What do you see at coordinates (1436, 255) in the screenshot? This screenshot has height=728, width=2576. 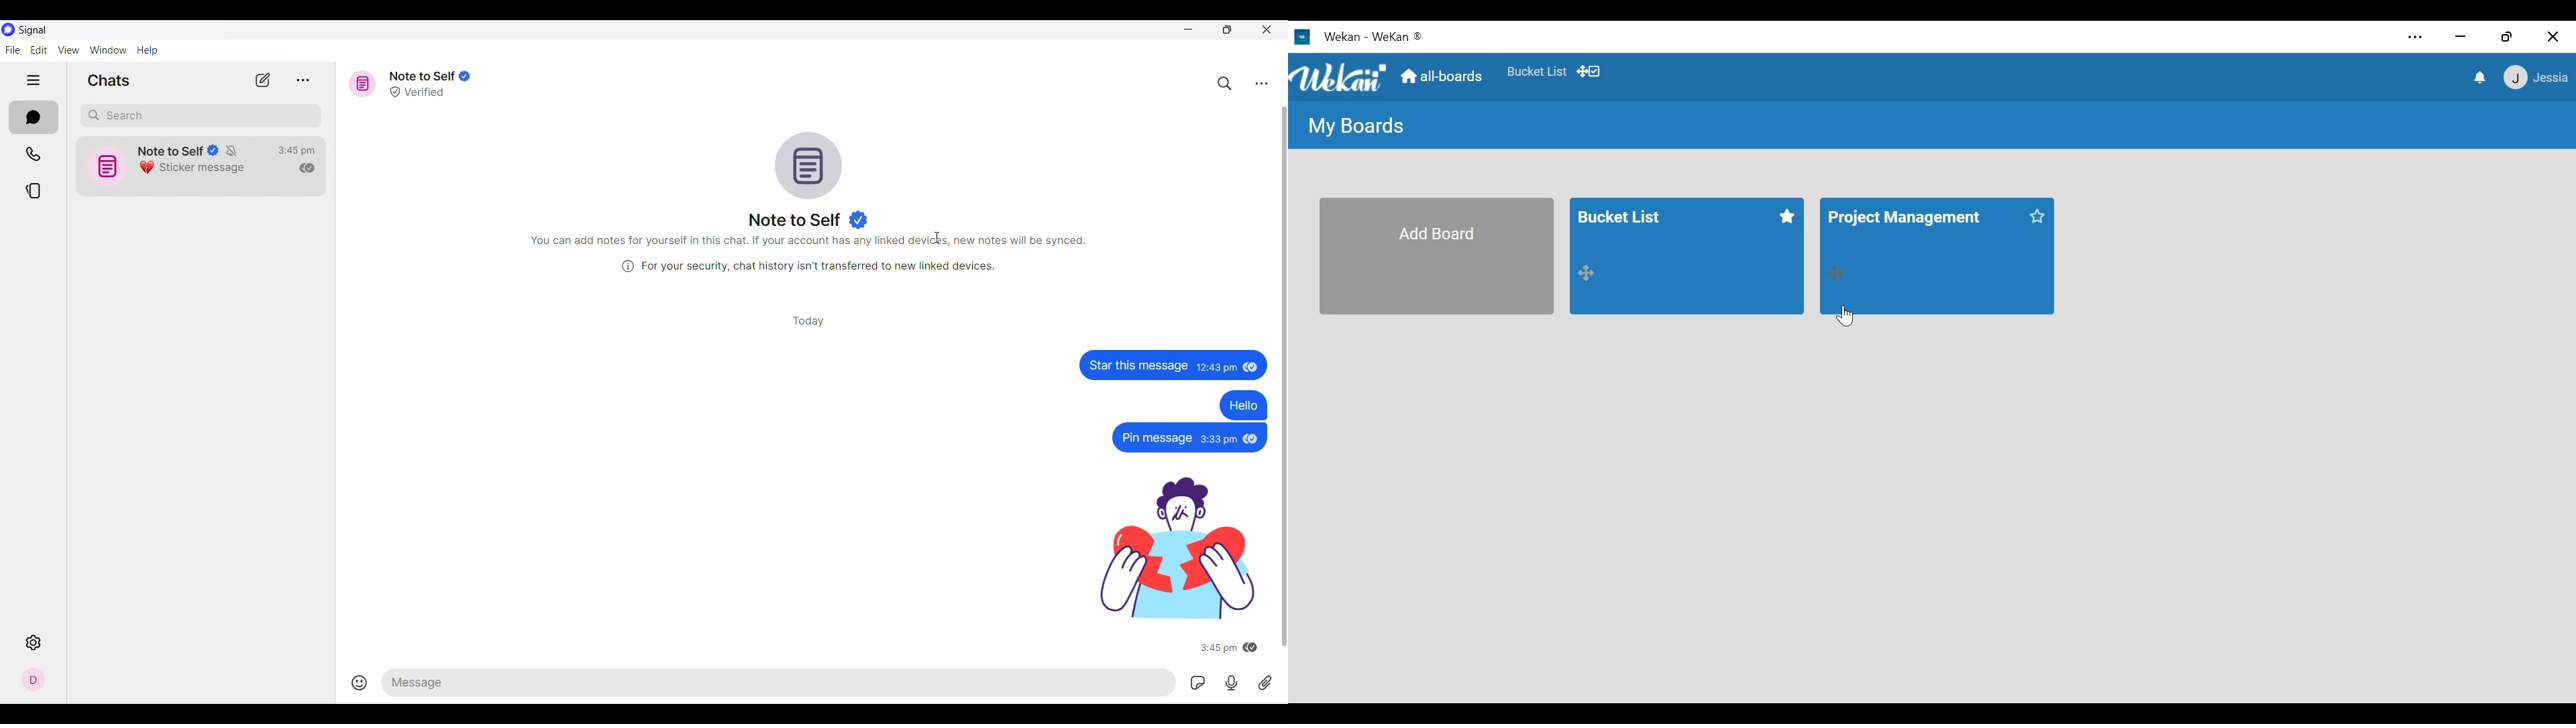 I see `Add Board` at bounding box center [1436, 255].